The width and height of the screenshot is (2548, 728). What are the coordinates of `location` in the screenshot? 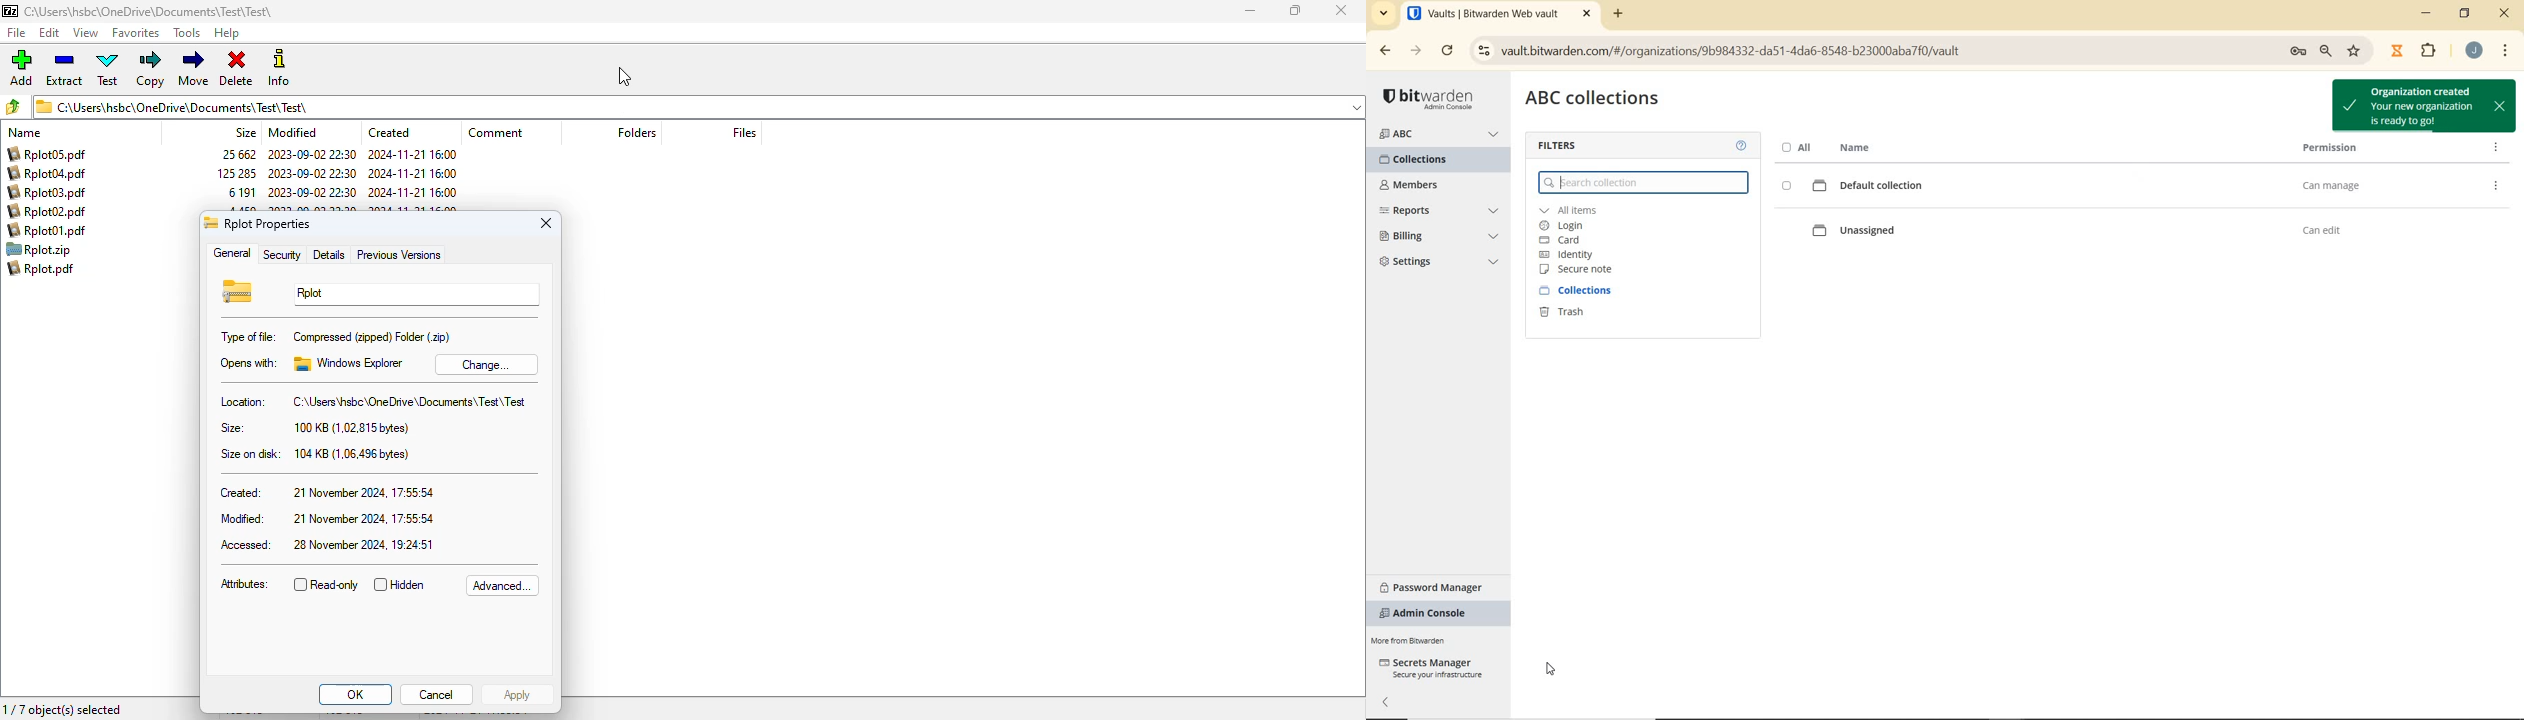 It's located at (242, 402).